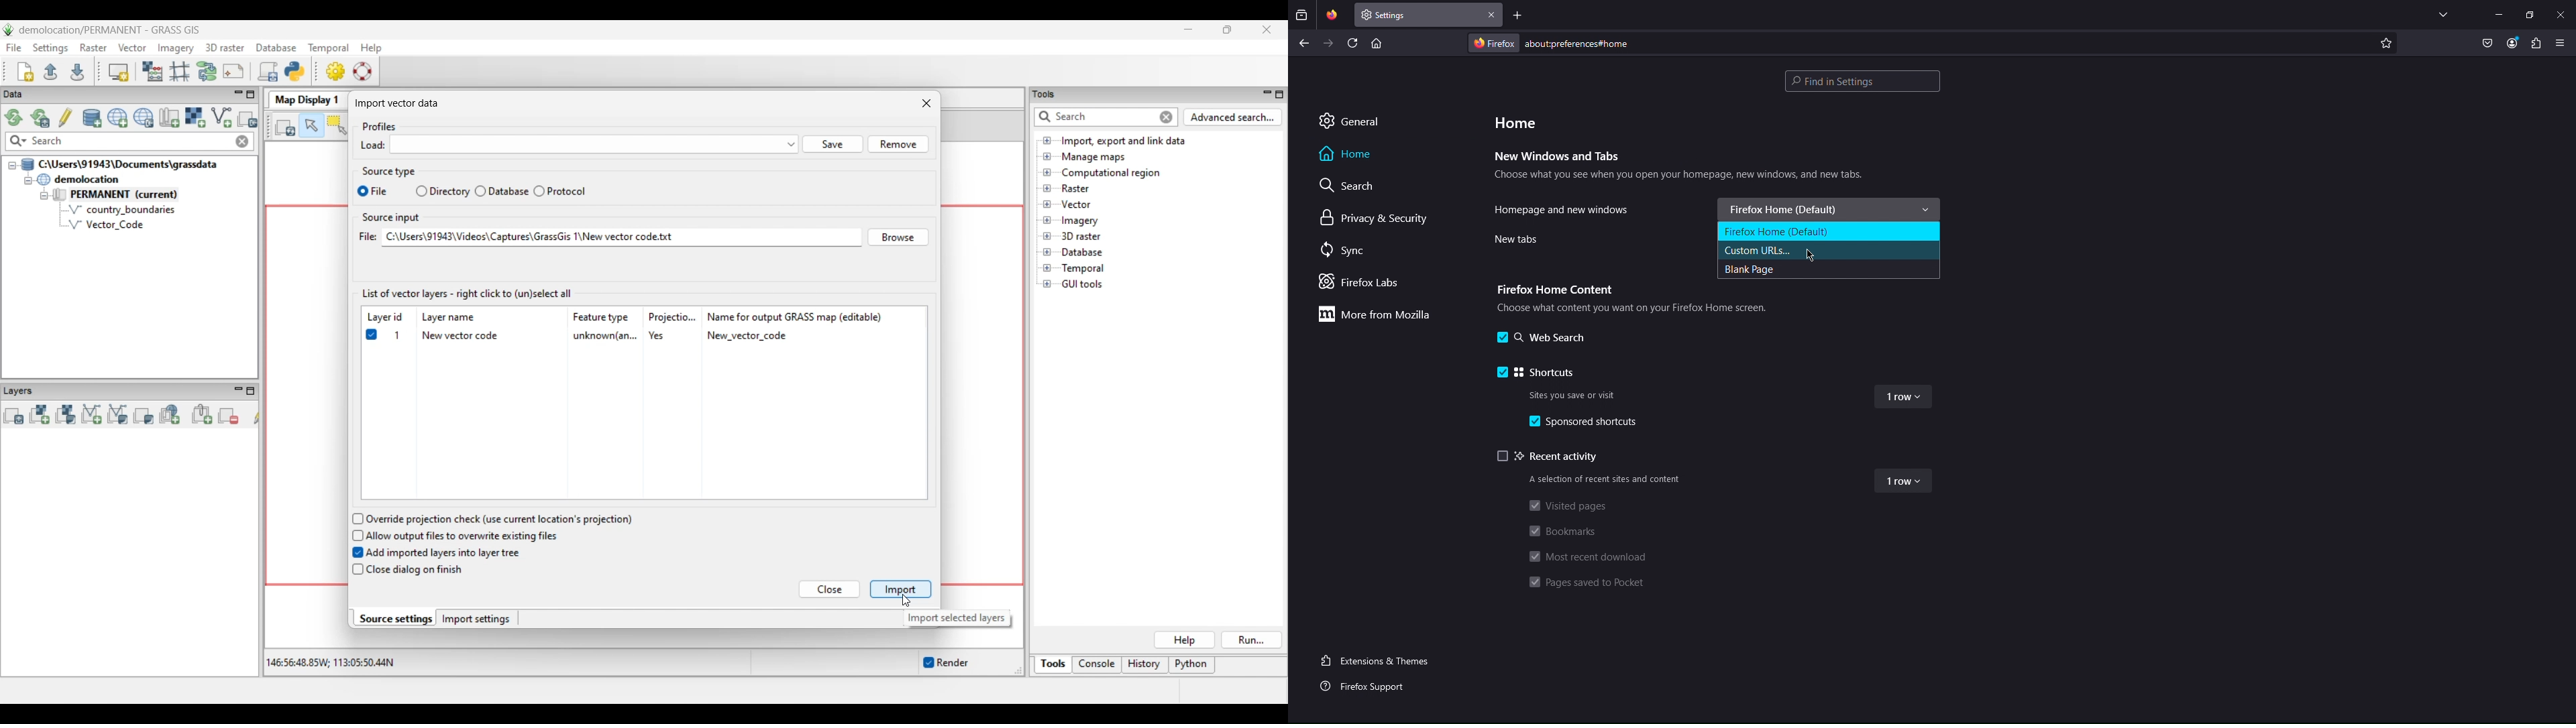  Describe the element at coordinates (1376, 42) in the screenshot. I see `Home page` at that location.